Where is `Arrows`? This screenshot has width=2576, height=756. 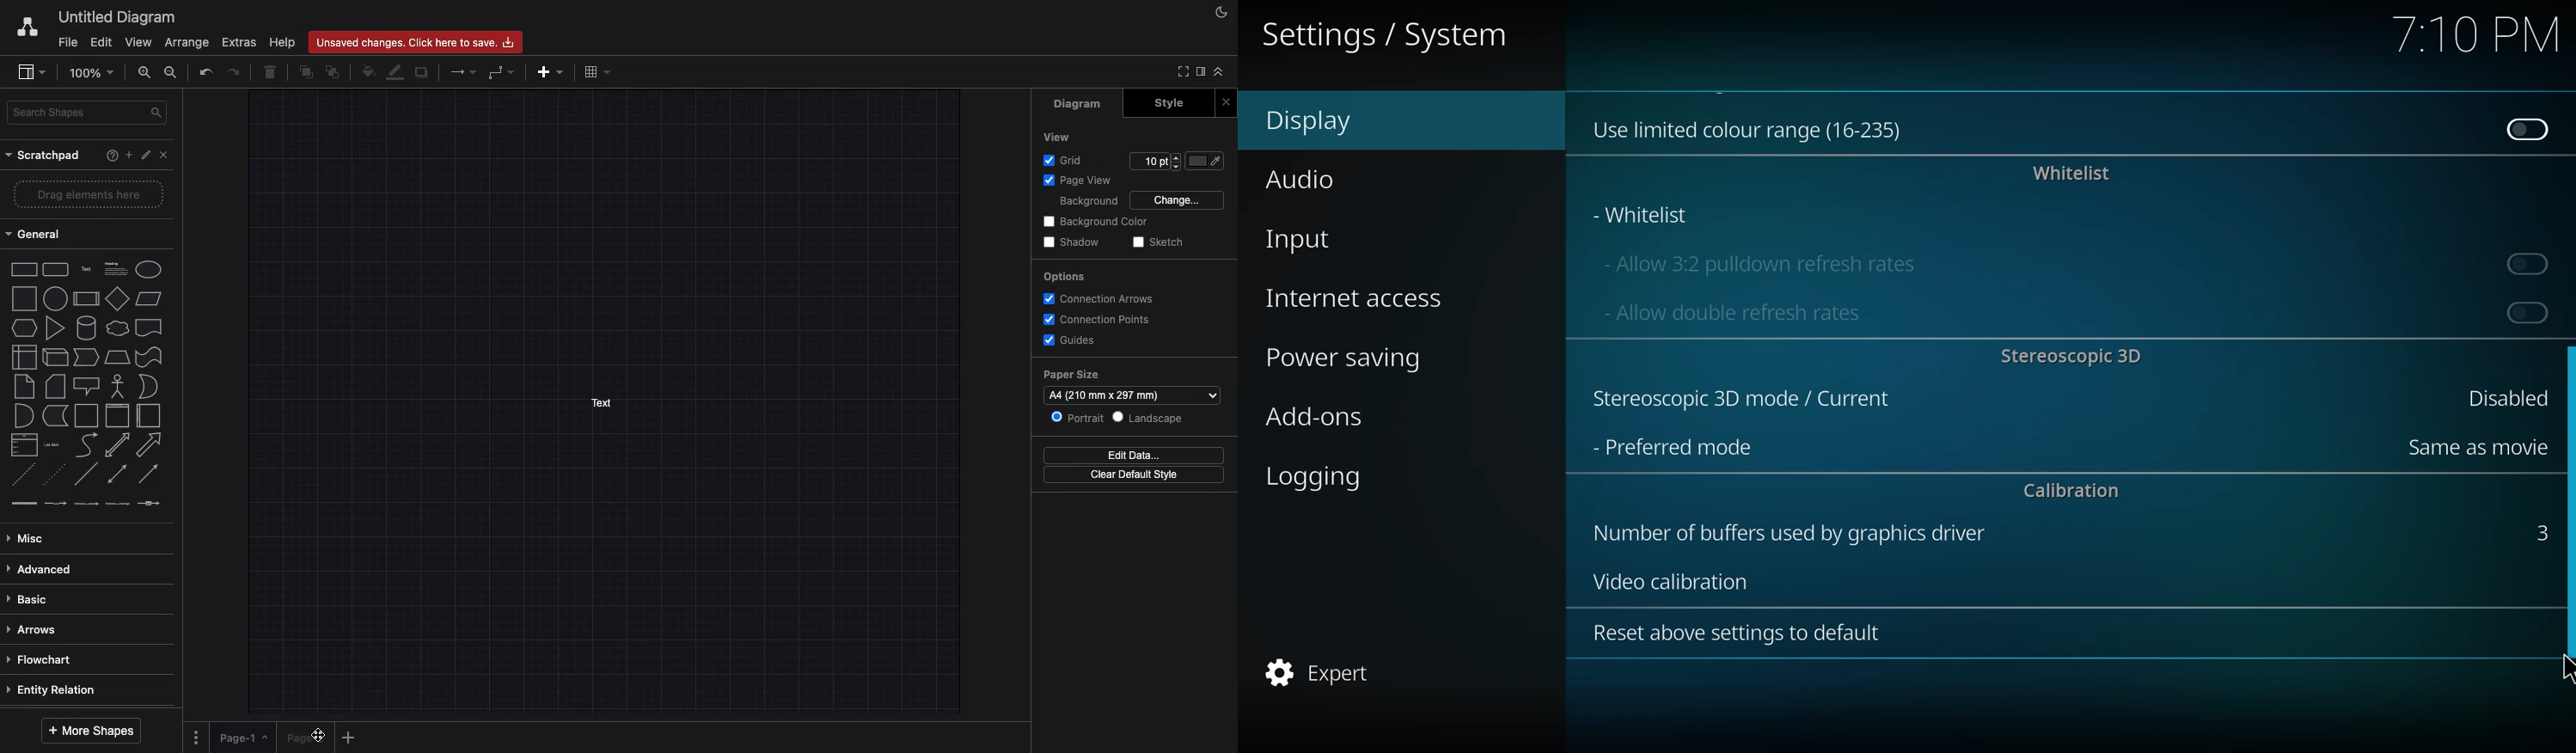
Arrows is located at coordinates (464, 73).